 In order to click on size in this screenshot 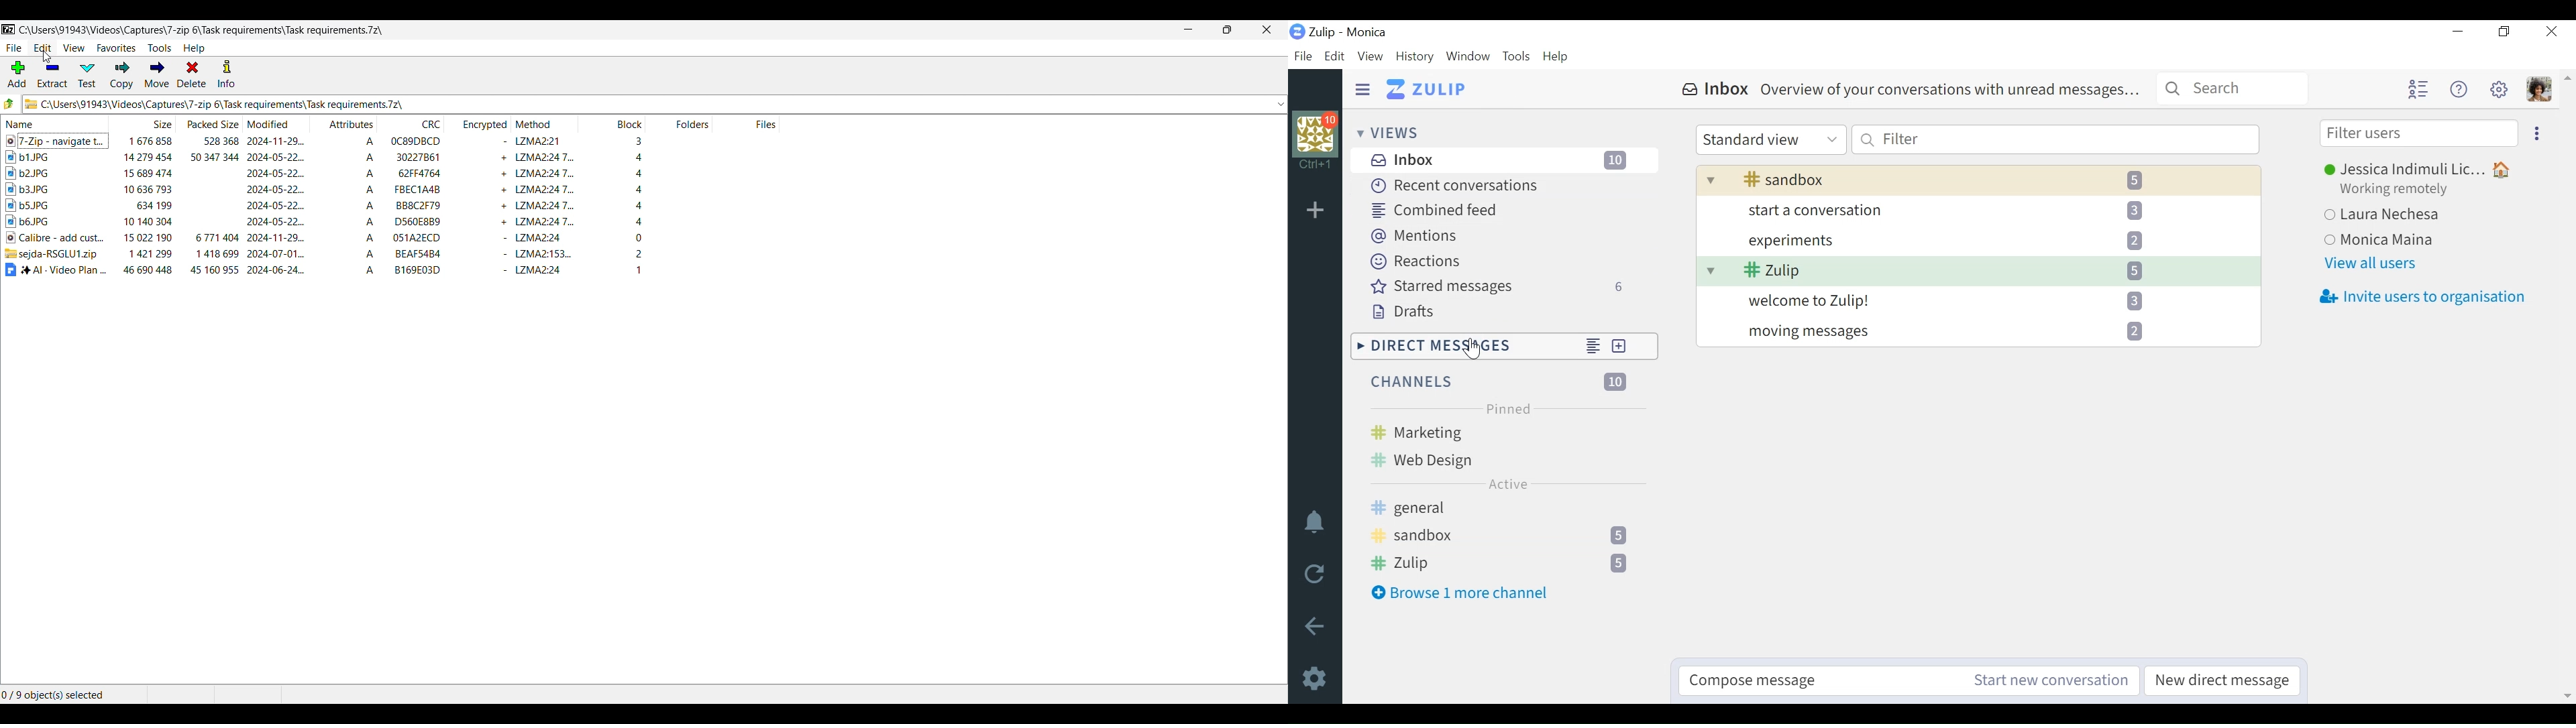, I will do `click(144, 206)`.